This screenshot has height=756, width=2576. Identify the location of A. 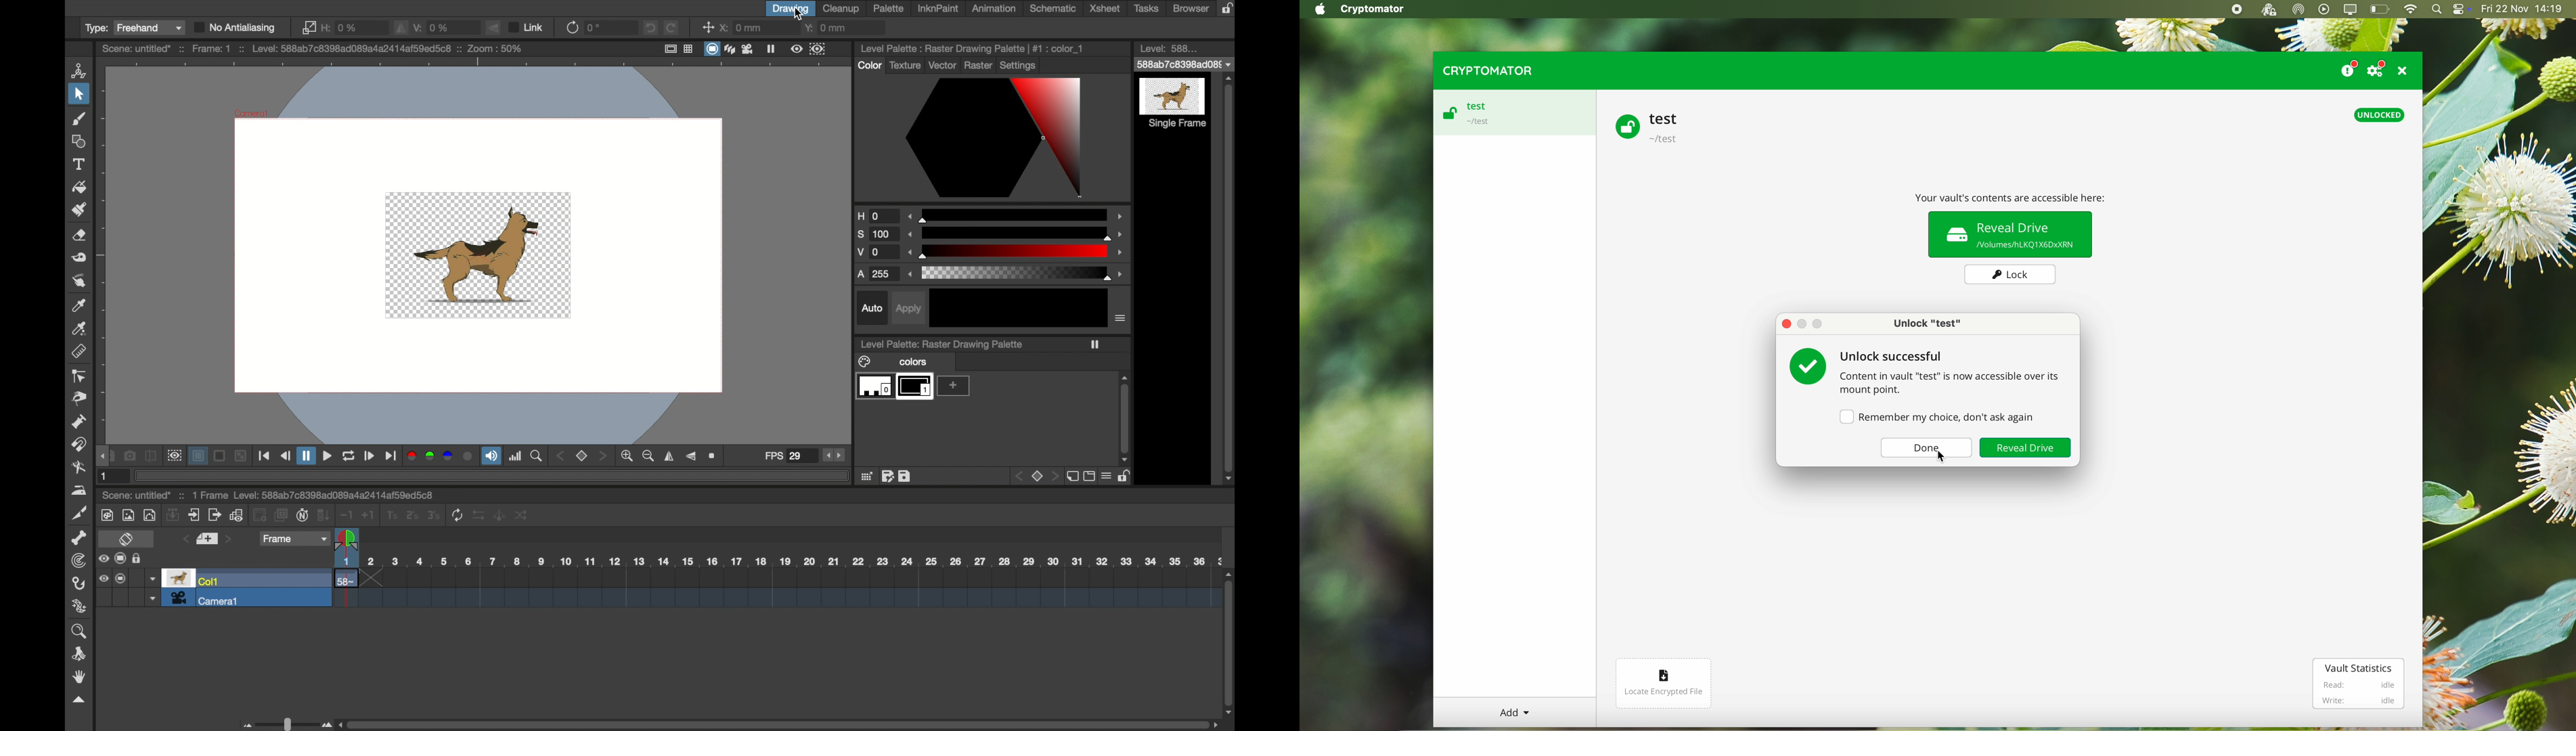
(879, 275).